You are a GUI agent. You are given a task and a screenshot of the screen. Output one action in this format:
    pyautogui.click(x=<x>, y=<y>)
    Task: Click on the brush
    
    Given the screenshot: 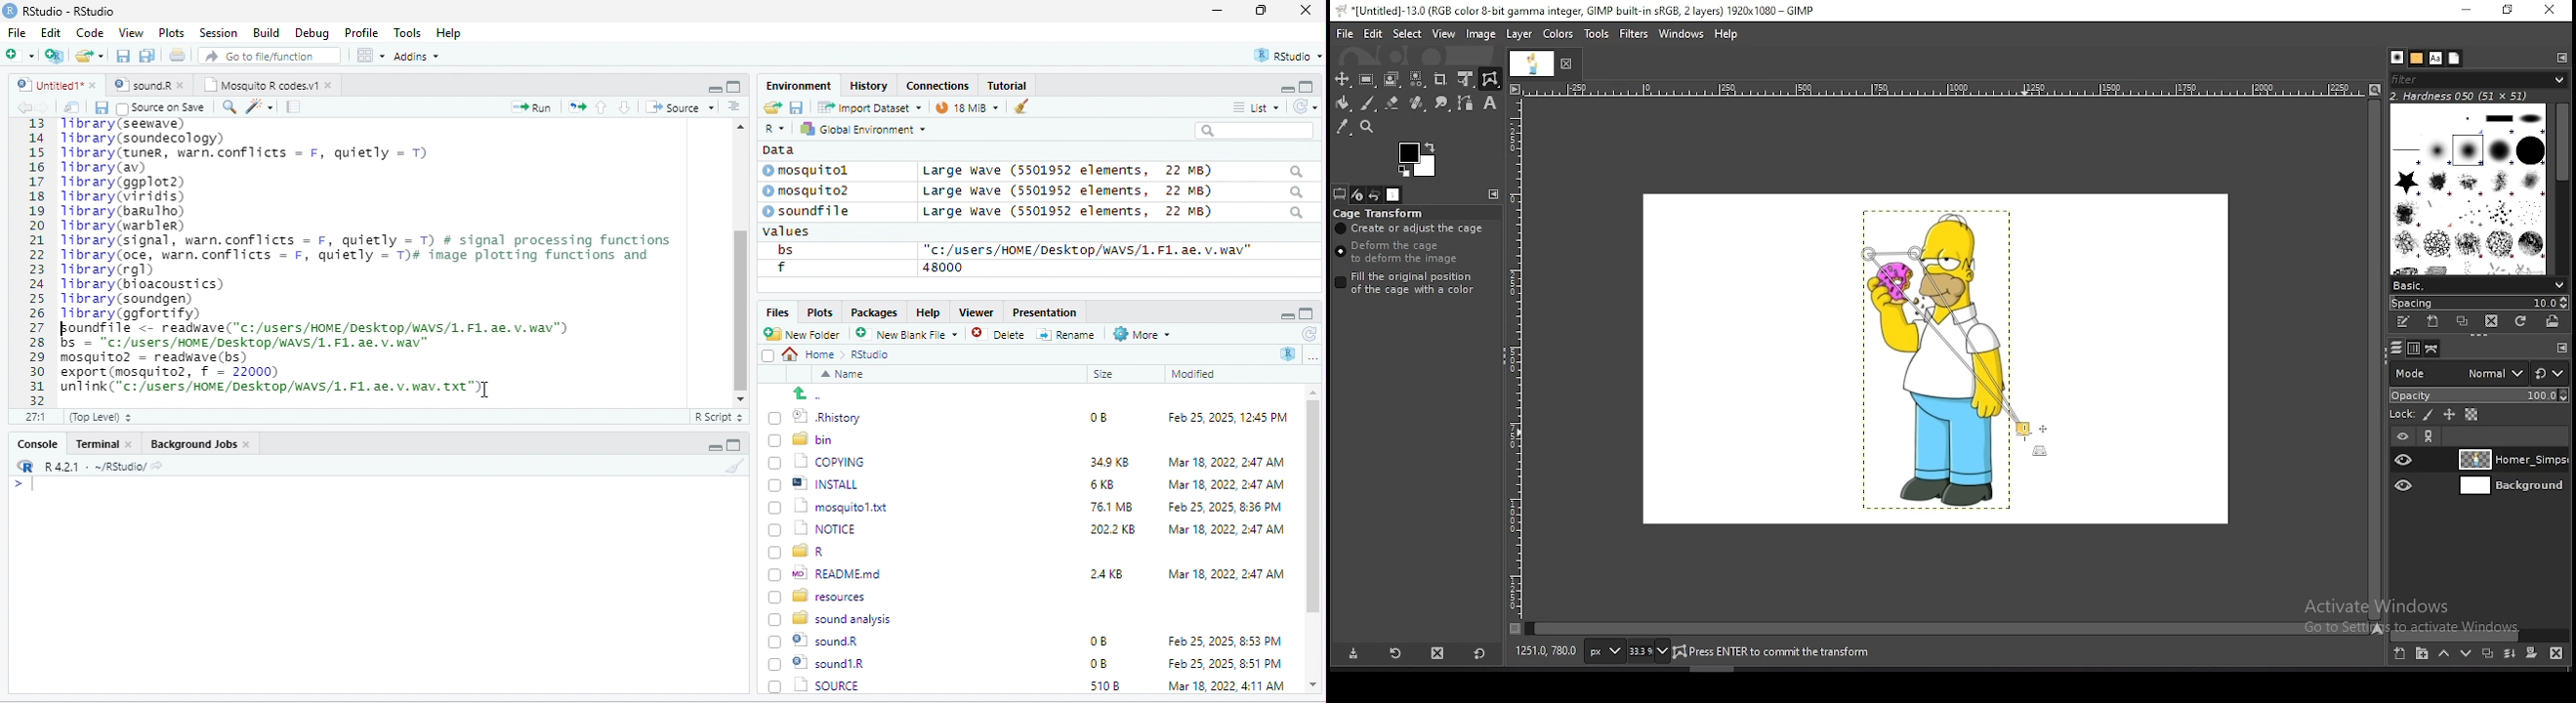 What is the action you would take?
    pyautogui.click(x=737, y=466)
    